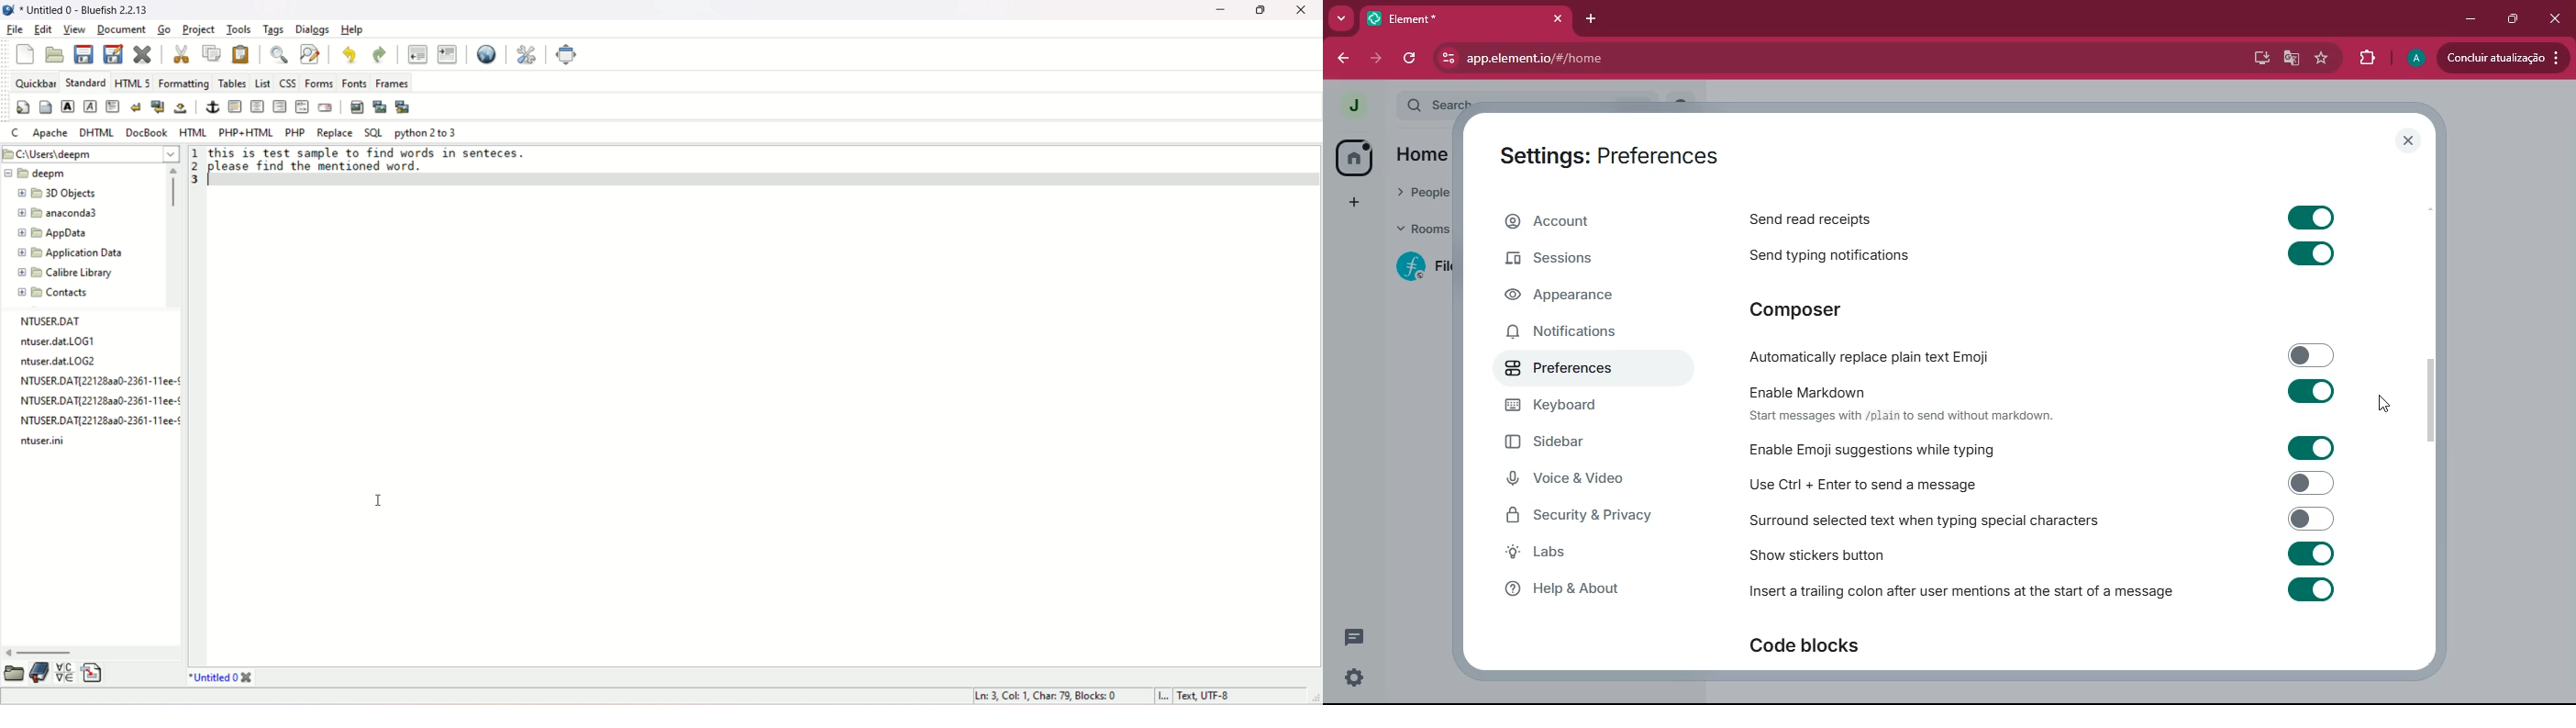  What do you see at coordinates (2433, 403) in the screenshot?
I see `scroll bar` at bounding box center [2433, 403].